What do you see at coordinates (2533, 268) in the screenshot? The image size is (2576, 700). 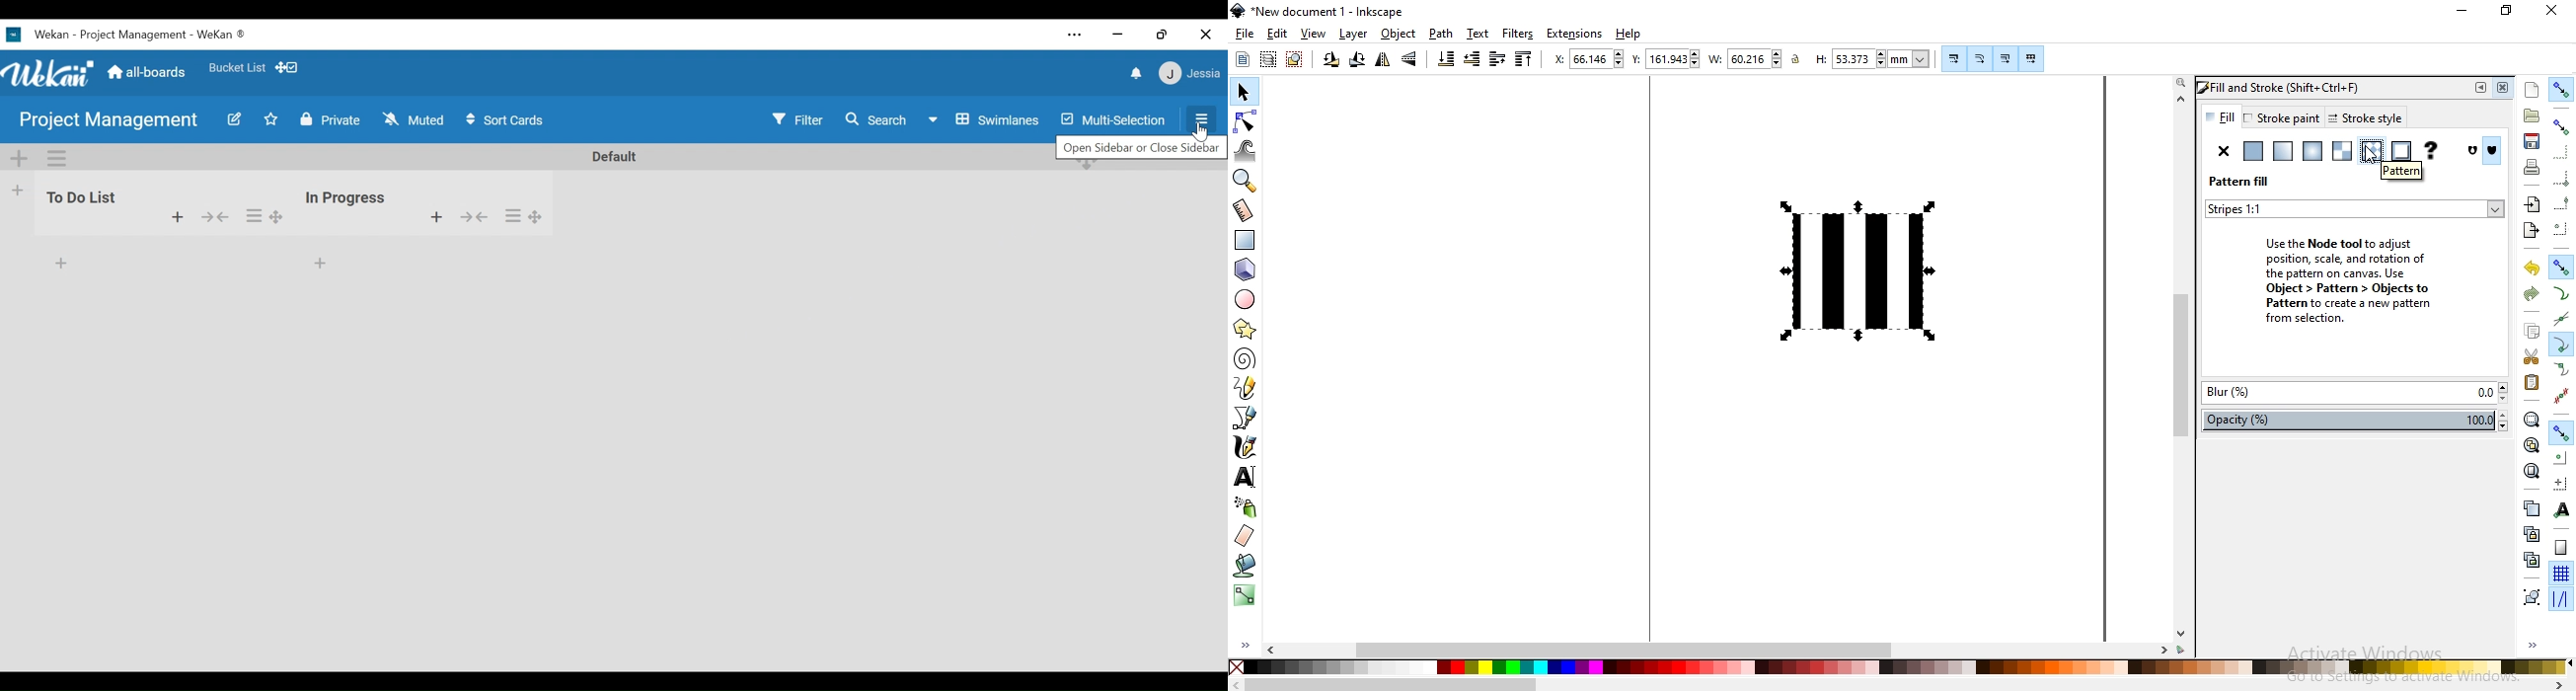 I see `undo an action` at bounding box center [2533, 268].